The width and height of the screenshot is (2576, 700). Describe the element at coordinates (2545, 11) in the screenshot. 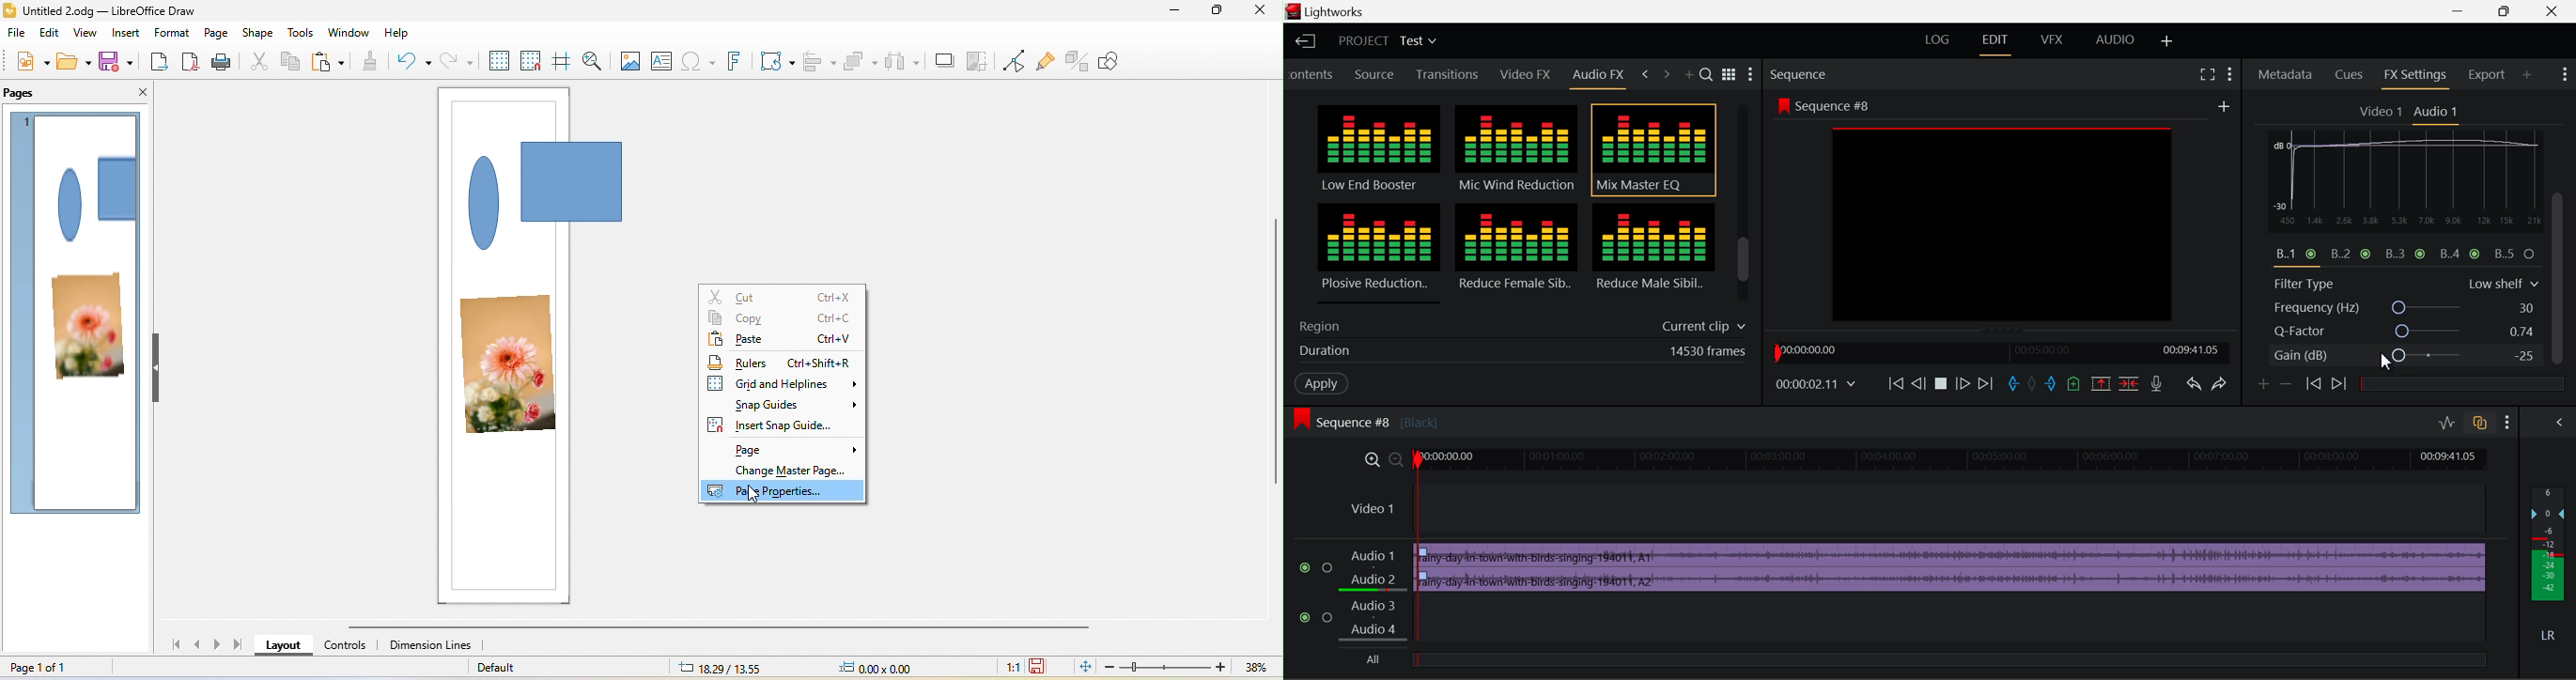

I see `Close` at that location.